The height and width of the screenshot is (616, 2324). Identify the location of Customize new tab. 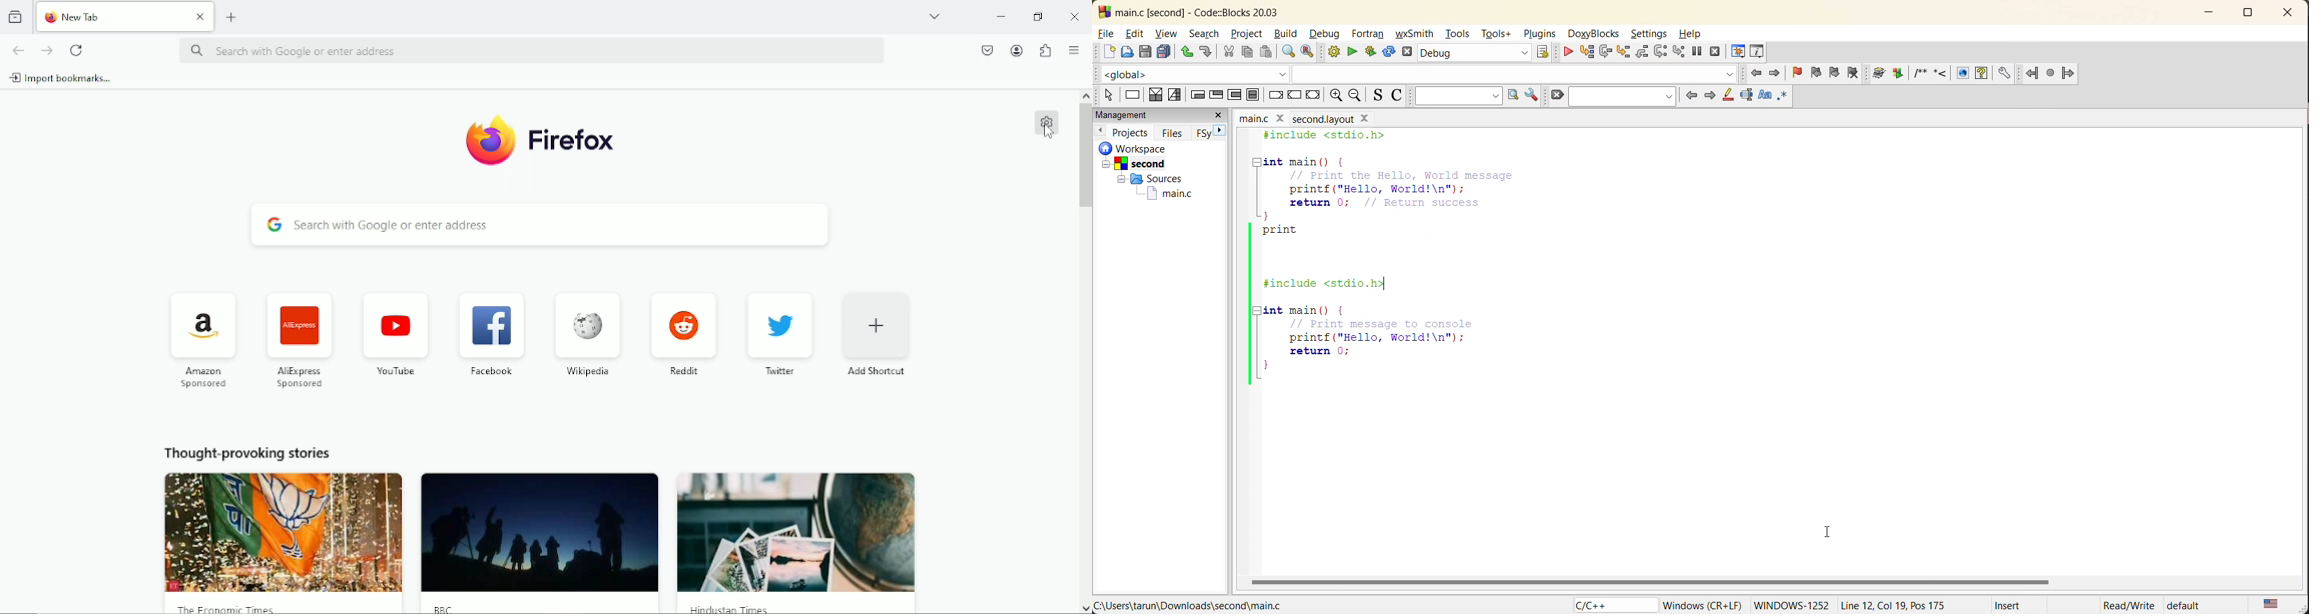
(1046, 118).